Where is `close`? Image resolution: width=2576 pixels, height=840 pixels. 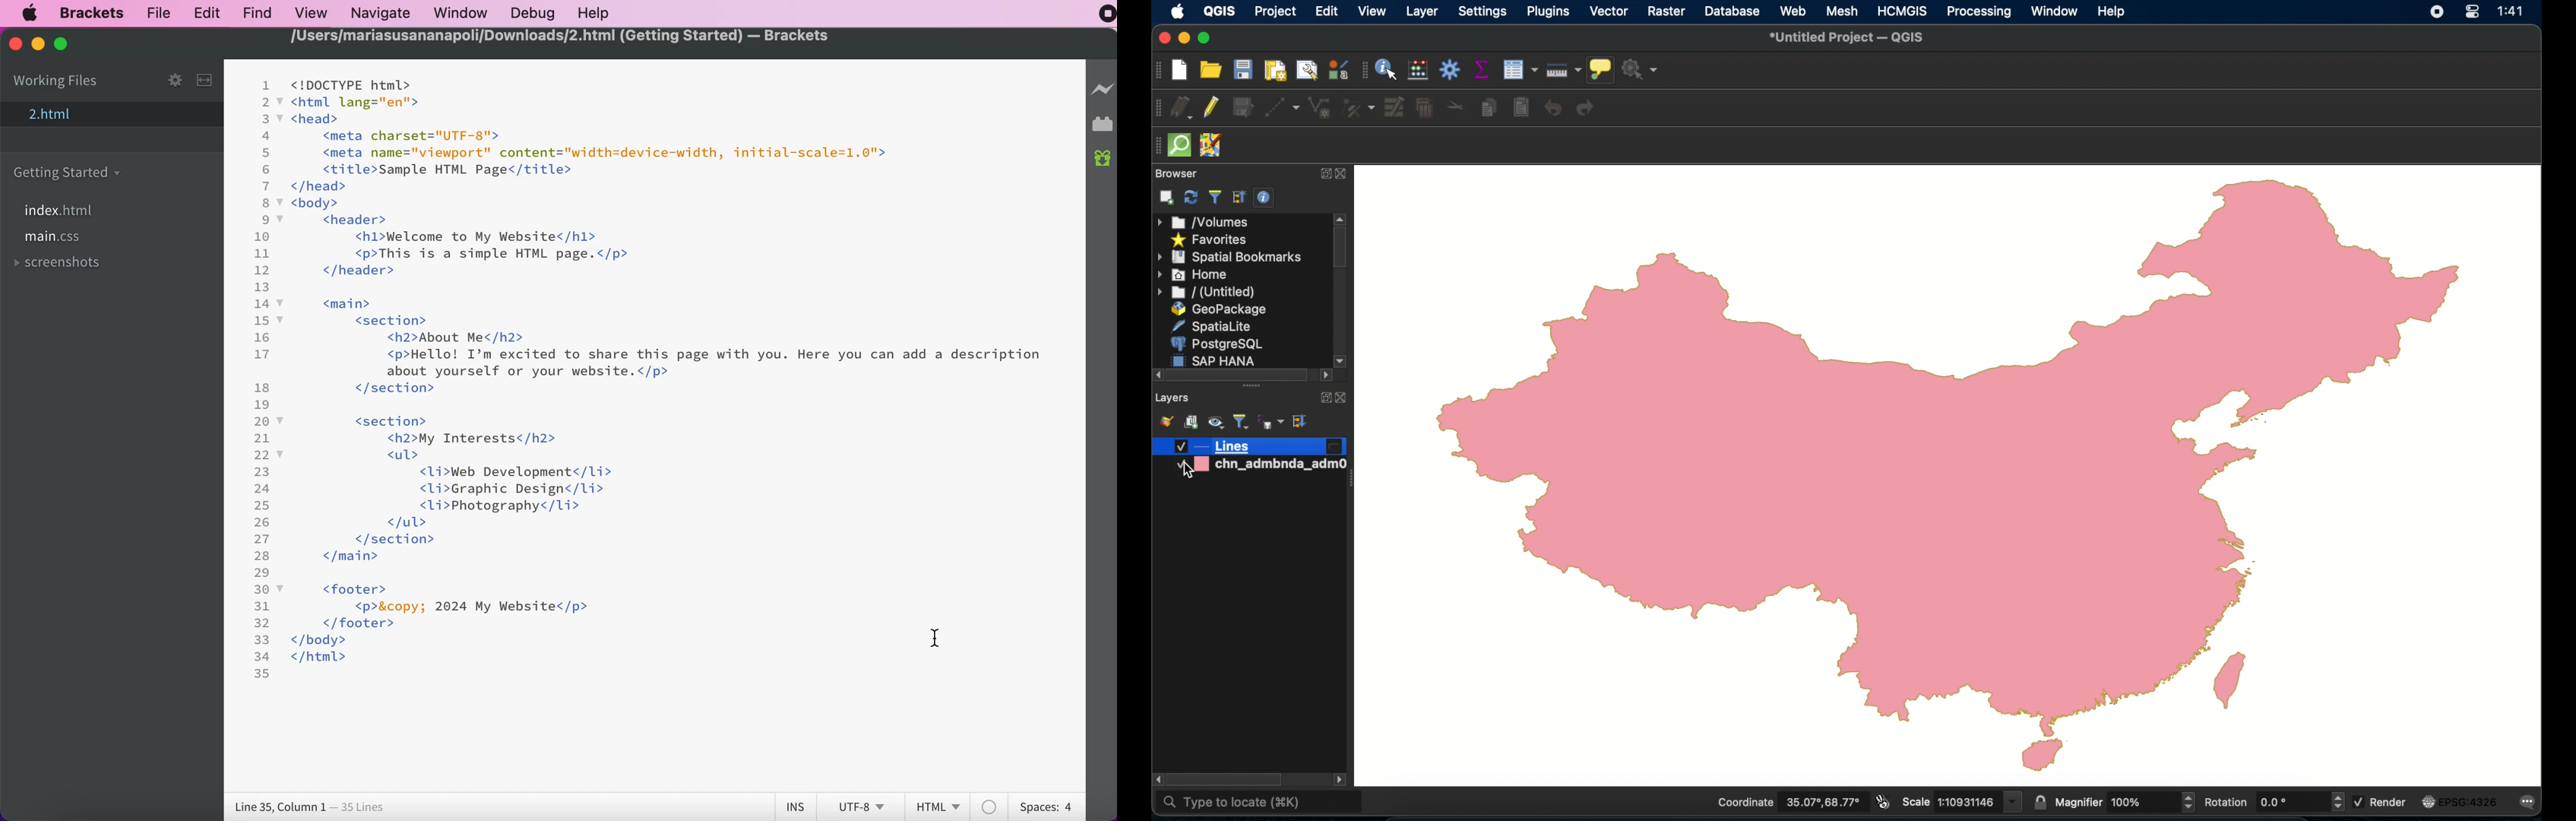
close is located at coordinates (1343, 398).